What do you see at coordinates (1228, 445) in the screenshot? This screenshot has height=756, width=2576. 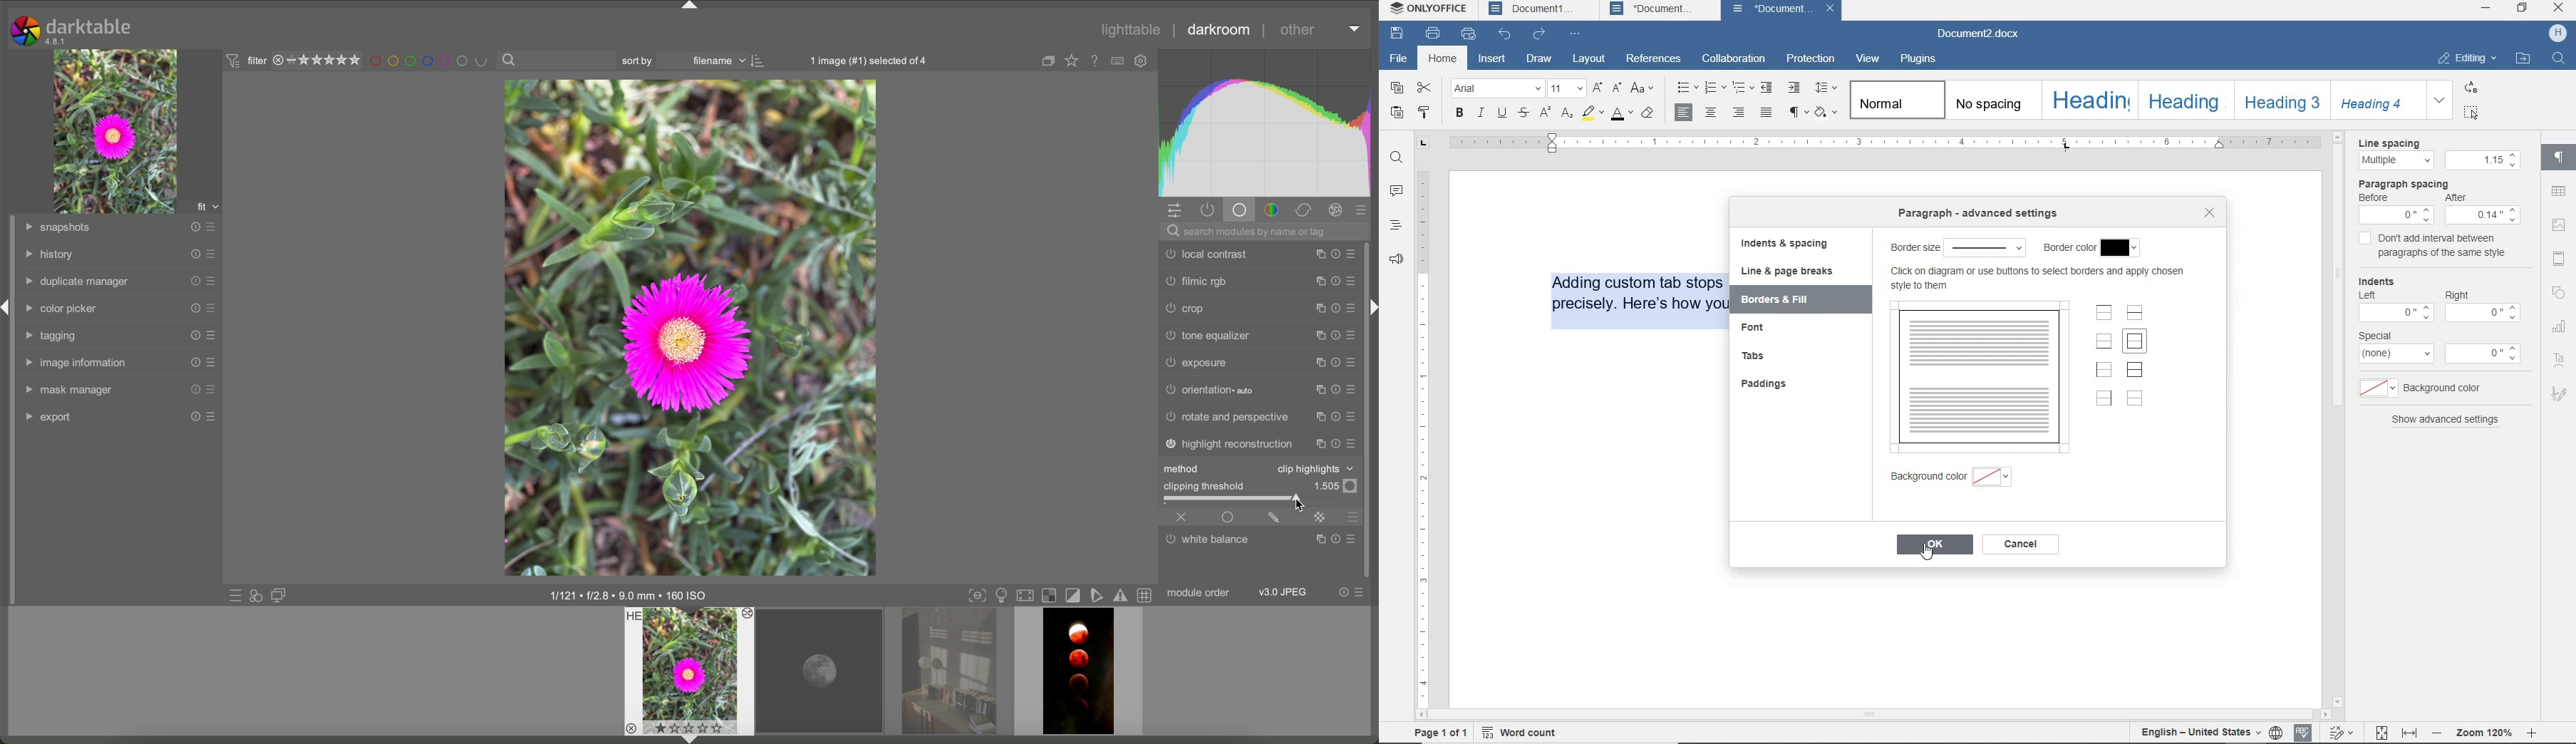 I see `highlight reconstruction` at bounding box center [1228, 445].